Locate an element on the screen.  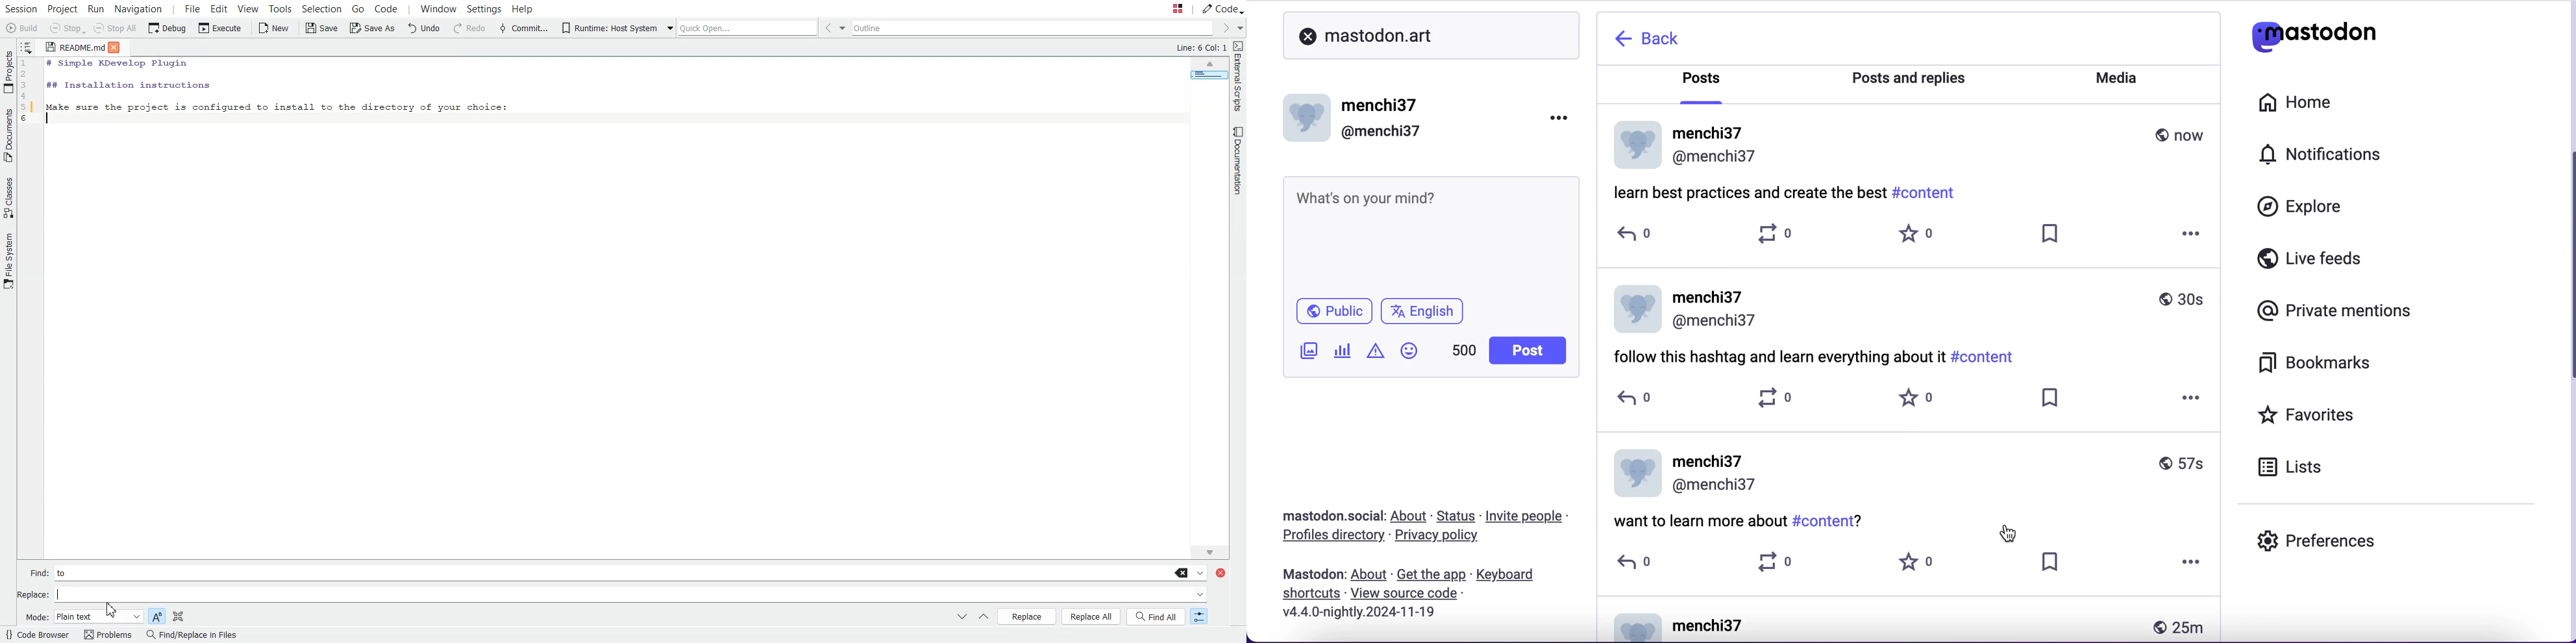
add warnings is located at coordinates (1375, 354).